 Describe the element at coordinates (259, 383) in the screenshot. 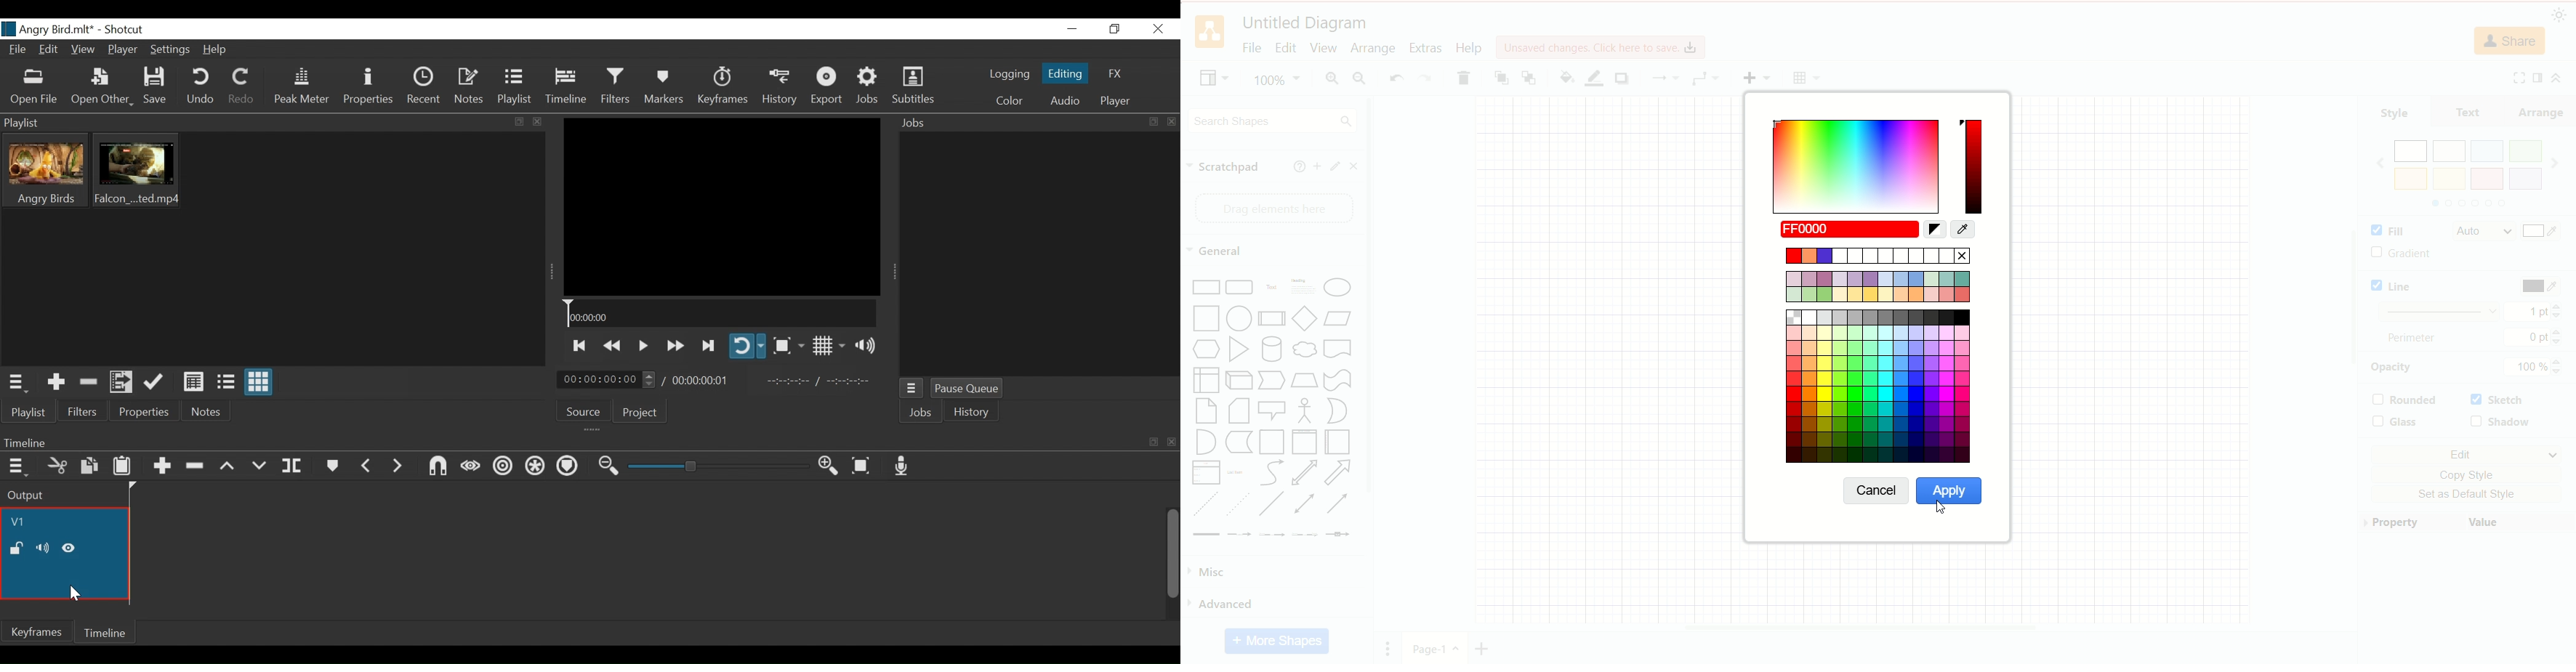

I see `View as icons` at that location.